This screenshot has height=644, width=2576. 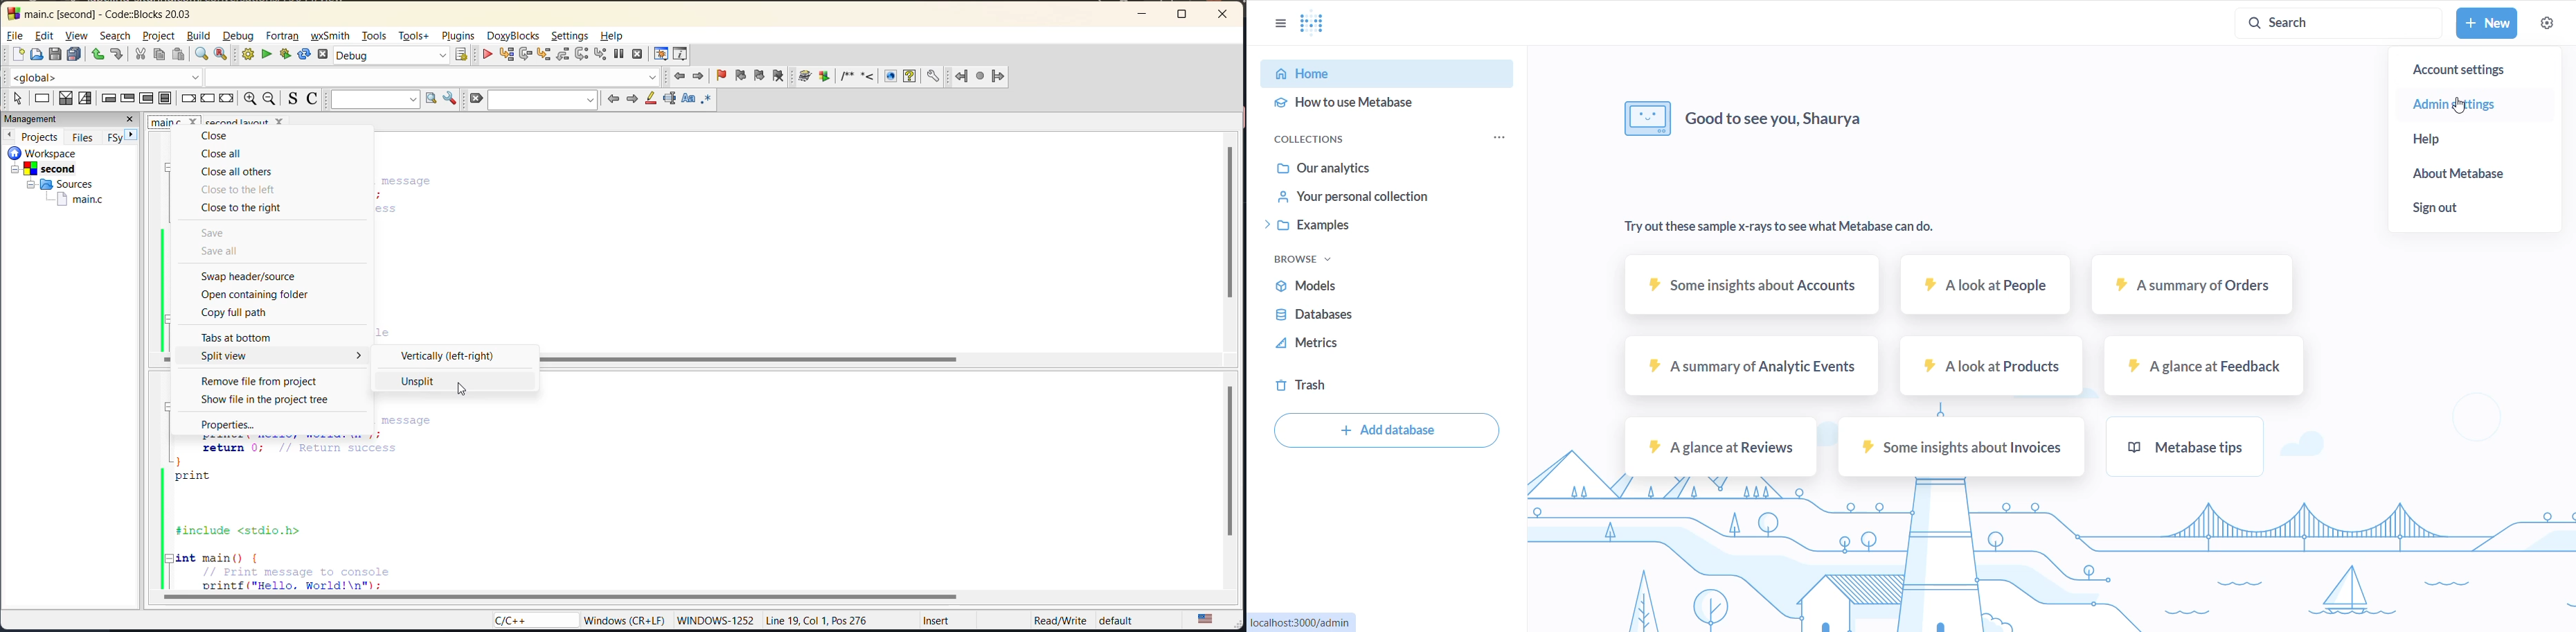 What do you see at coordinates (216, 233) in the screenshot?
I see `save` at bounding box center [216, 233].